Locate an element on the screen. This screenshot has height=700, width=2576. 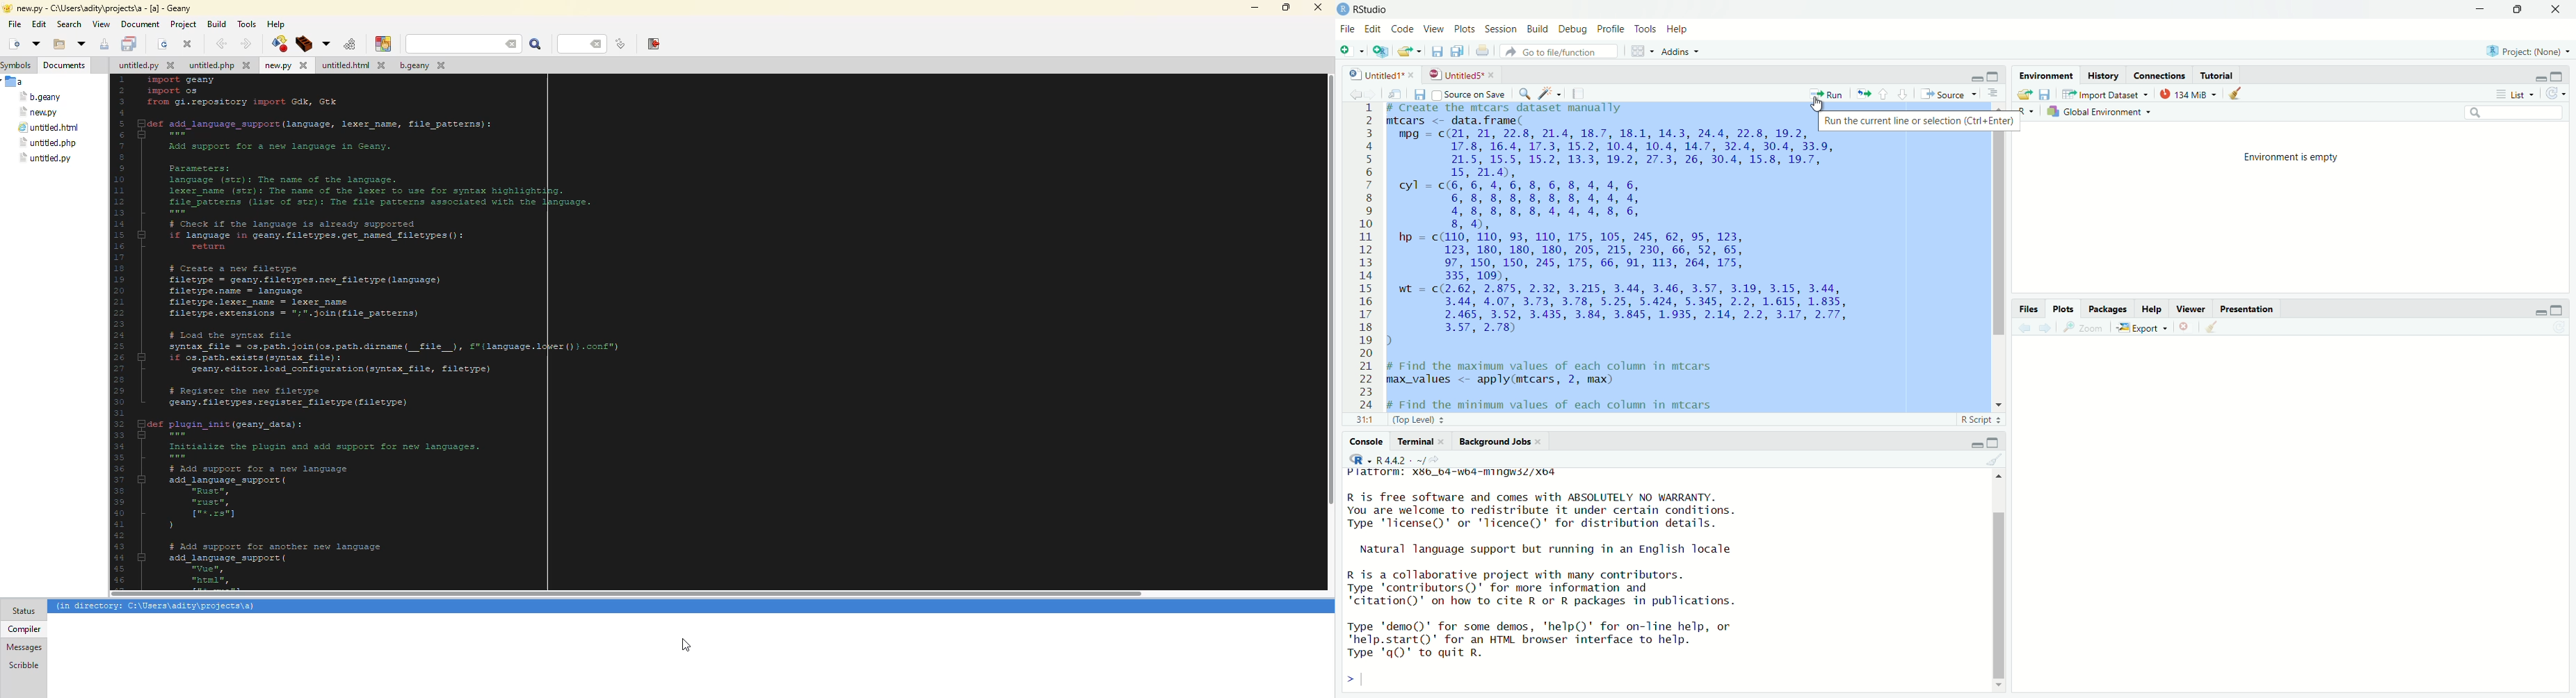
| Untitled5* * is located at coordinates (1459, 74).